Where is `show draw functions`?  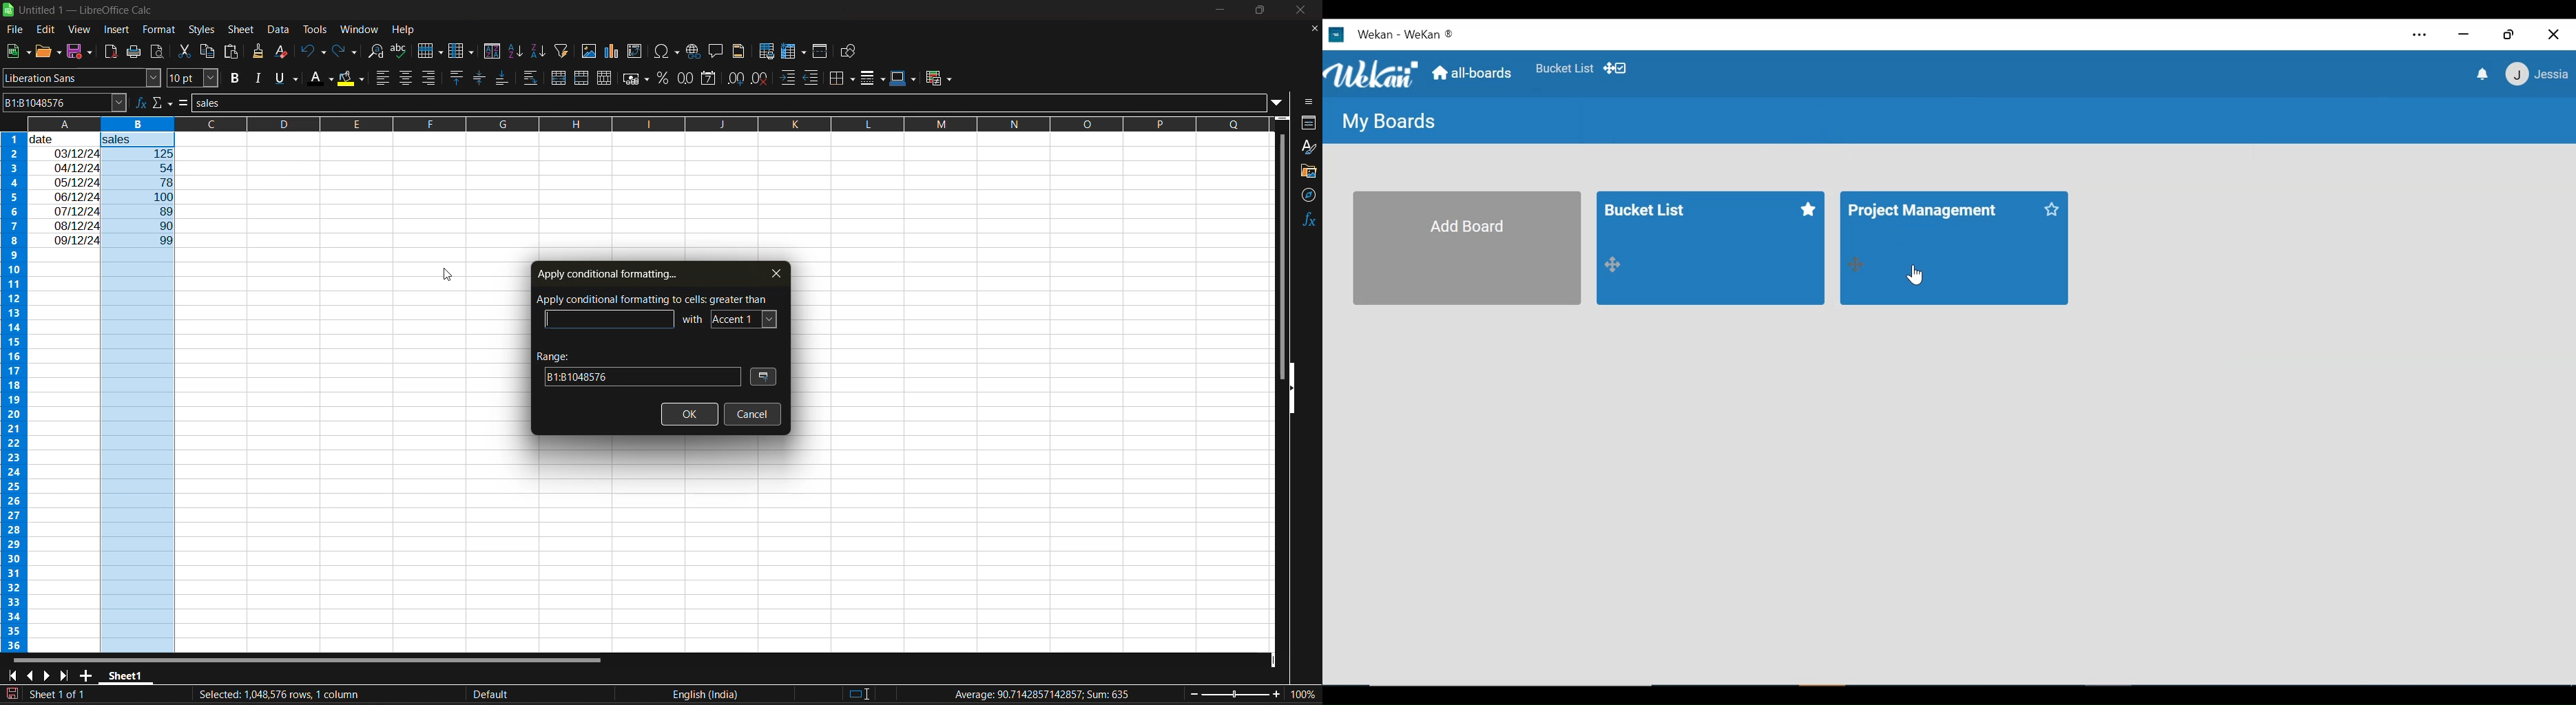 show draw functions is located at coordinates (851, 52).